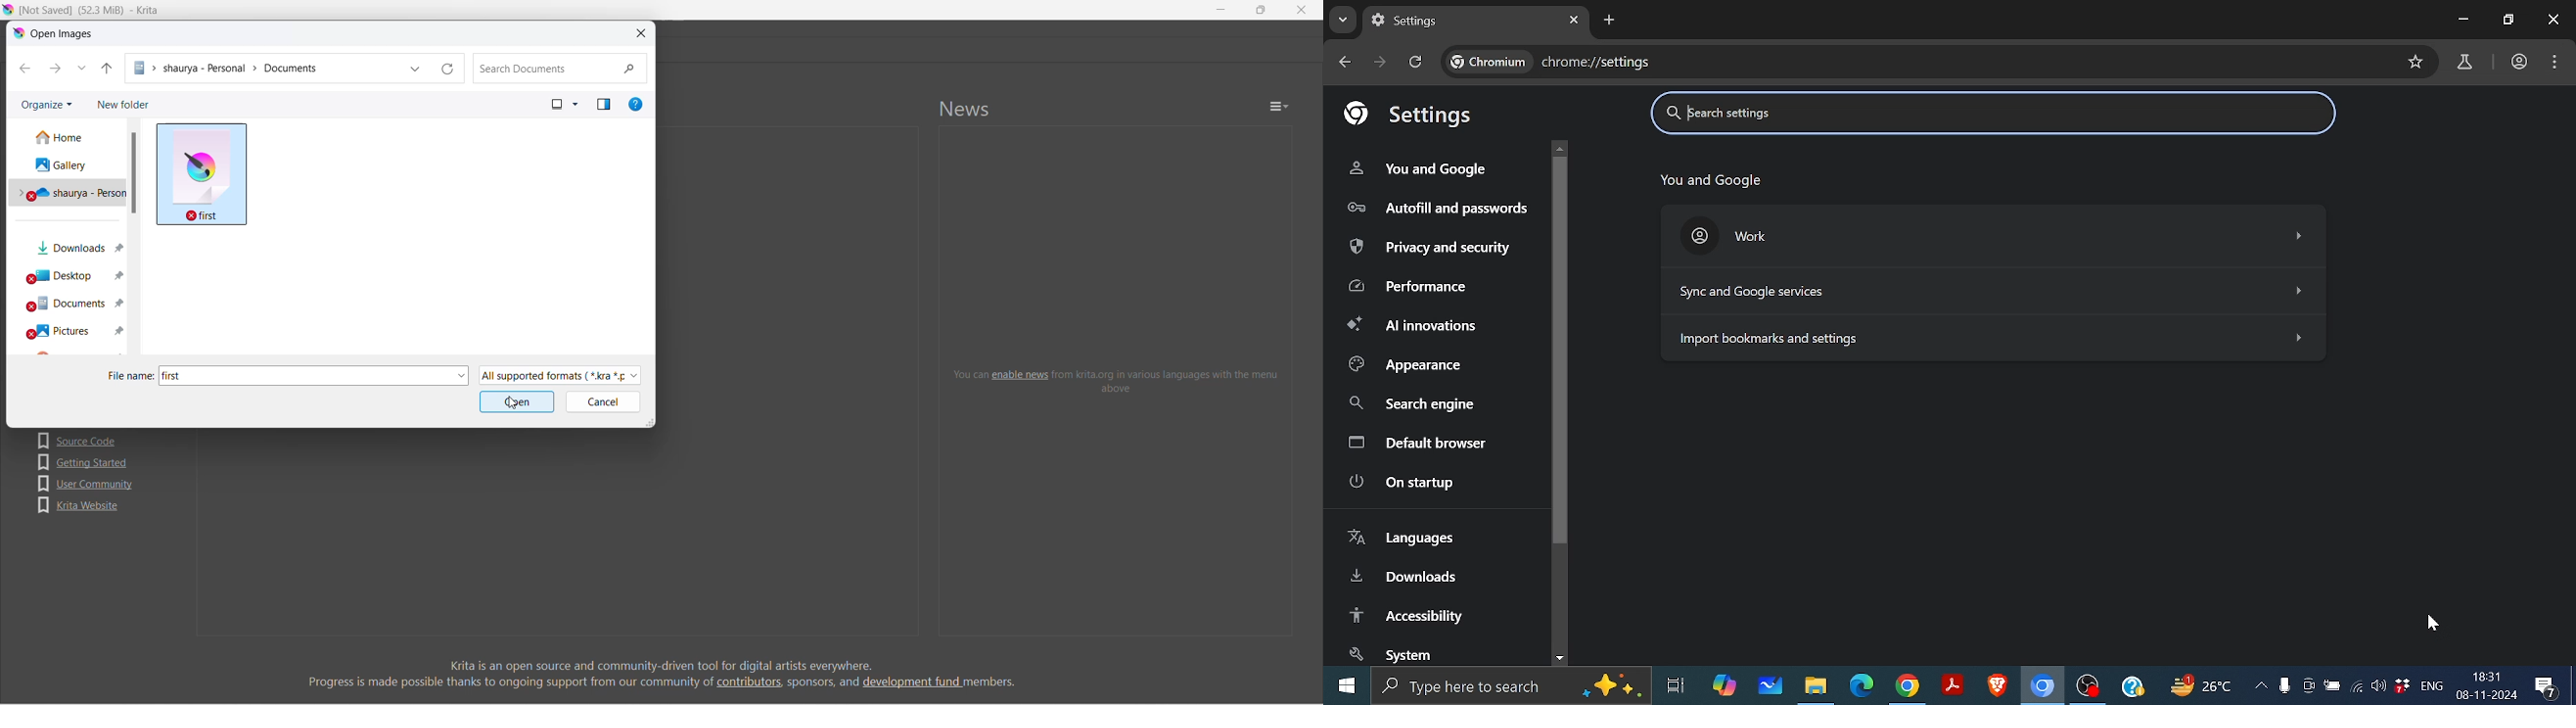 The width and height of the screenshot is (2576, 728). Describe the element at coordinates (1610, 20) in the screenshot. I see `Add new tab` at that location.